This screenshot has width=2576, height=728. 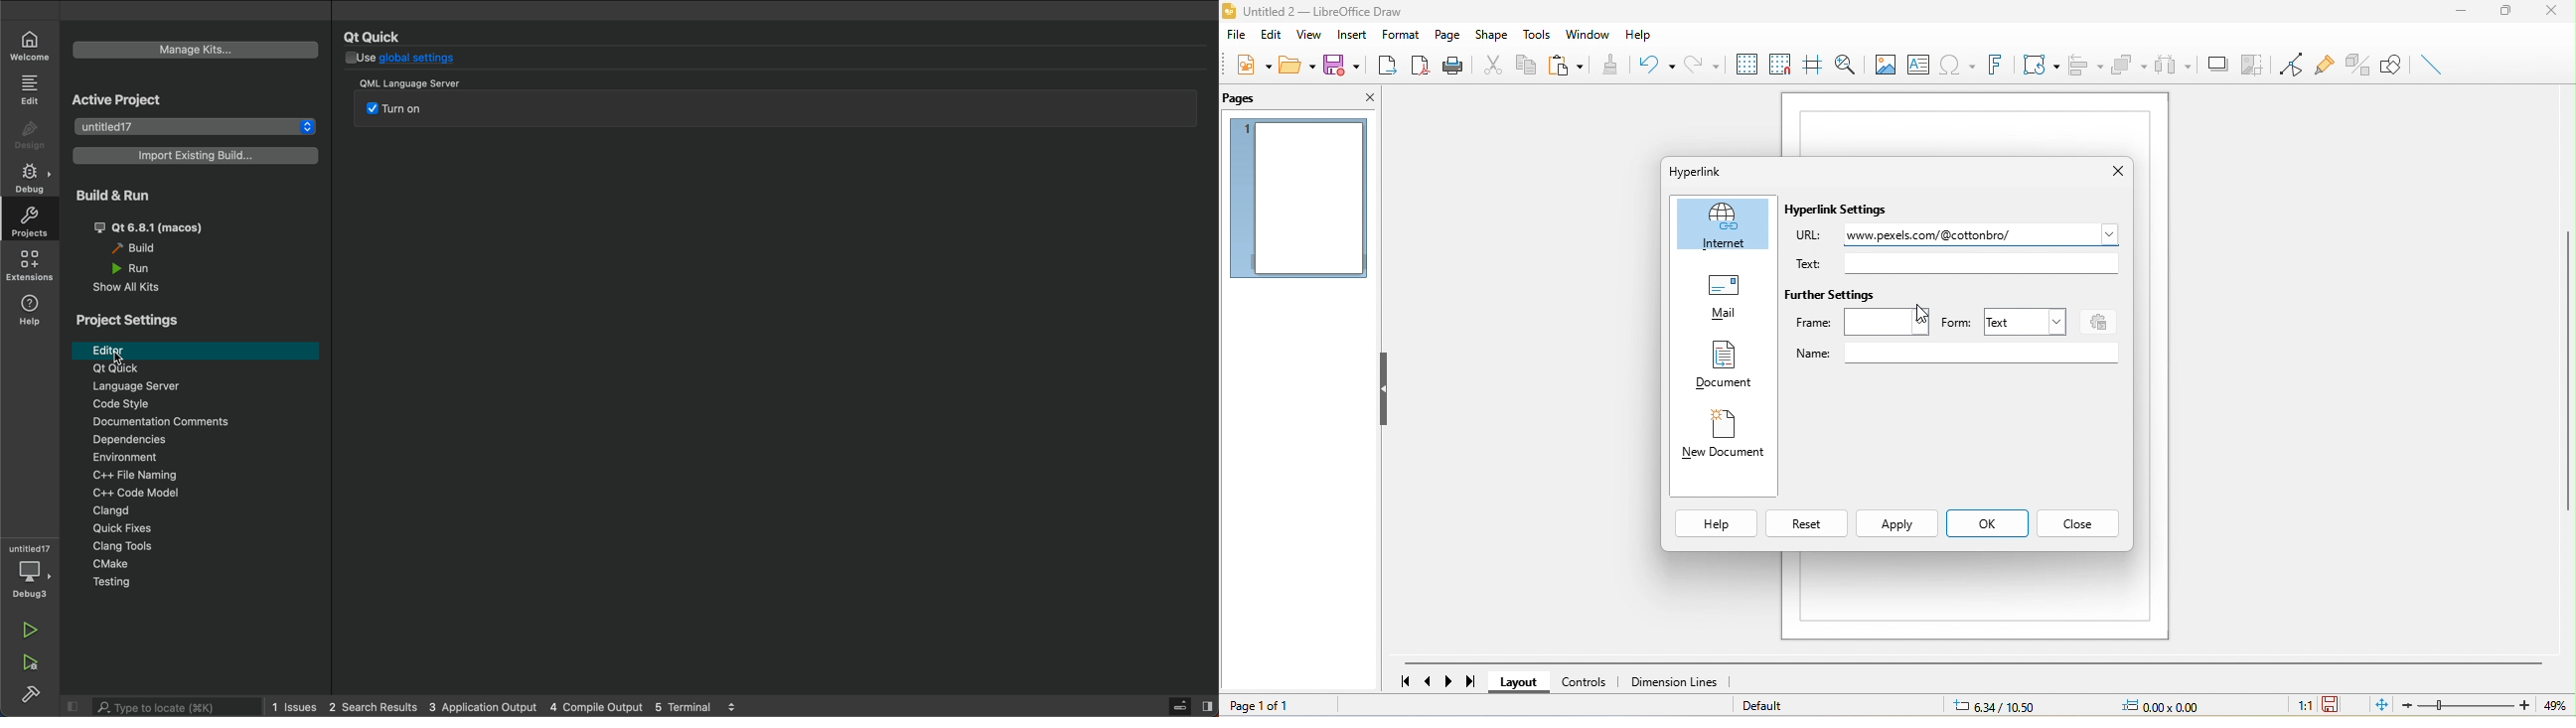 I want to click on external link, so click(x=1981, y=237).